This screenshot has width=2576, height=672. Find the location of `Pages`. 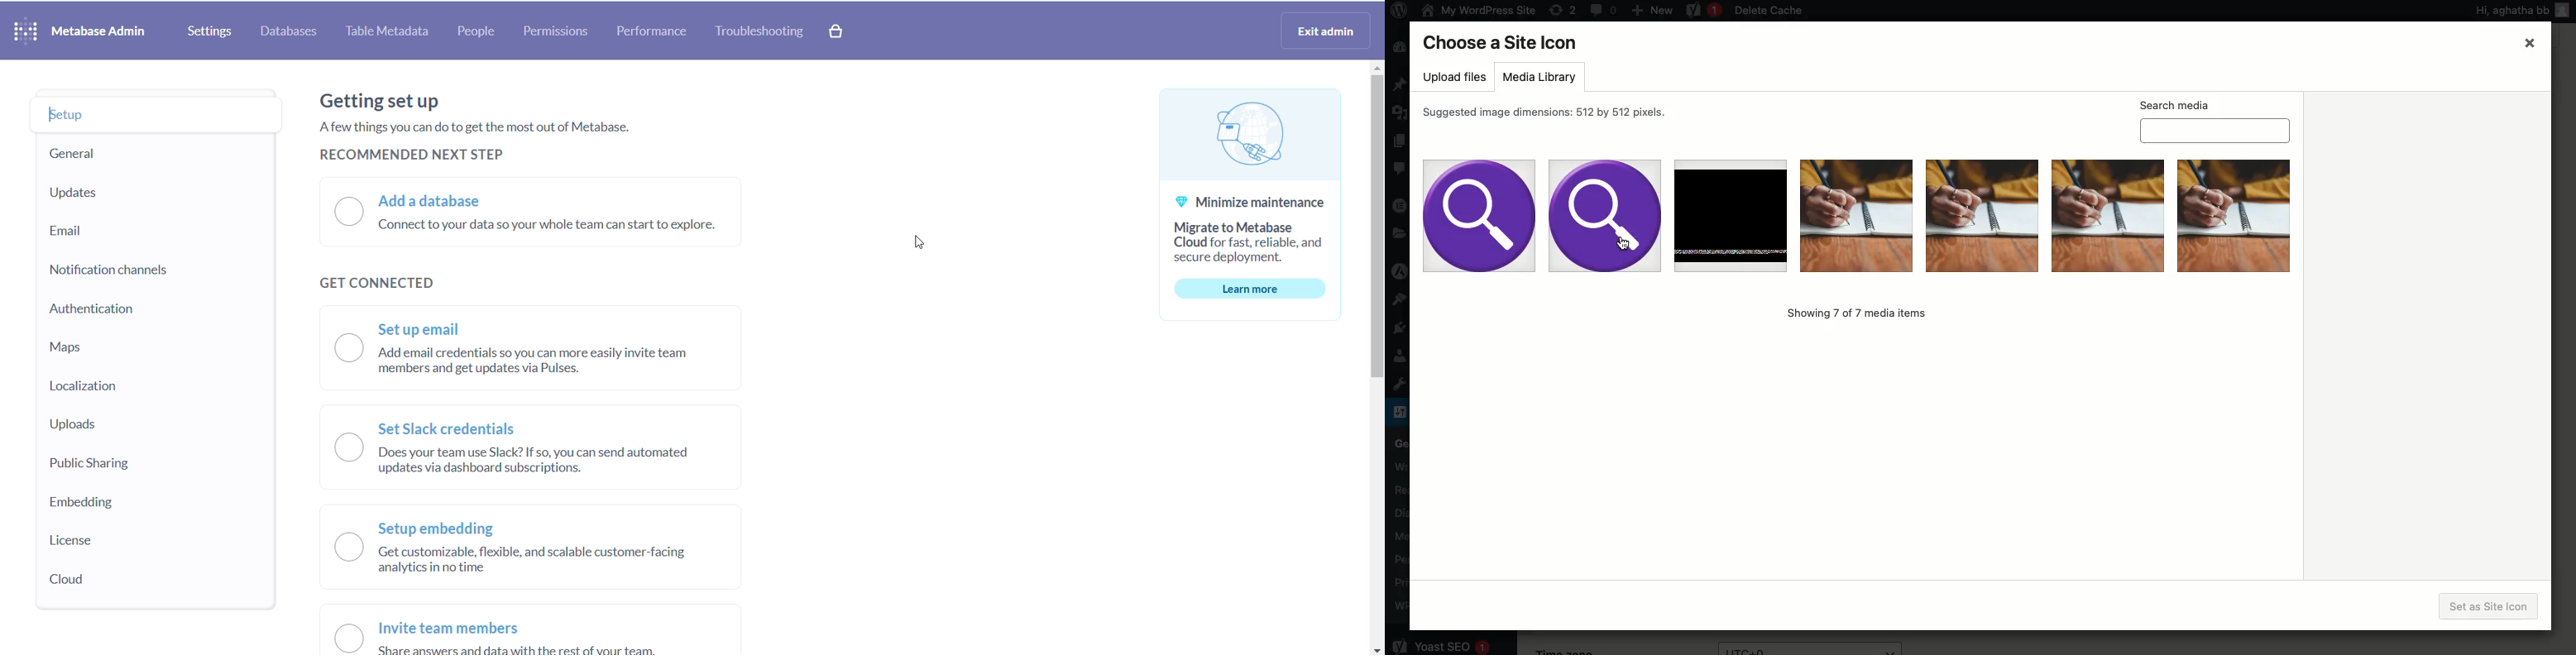

Pages is located at coordinates (1399, 141).